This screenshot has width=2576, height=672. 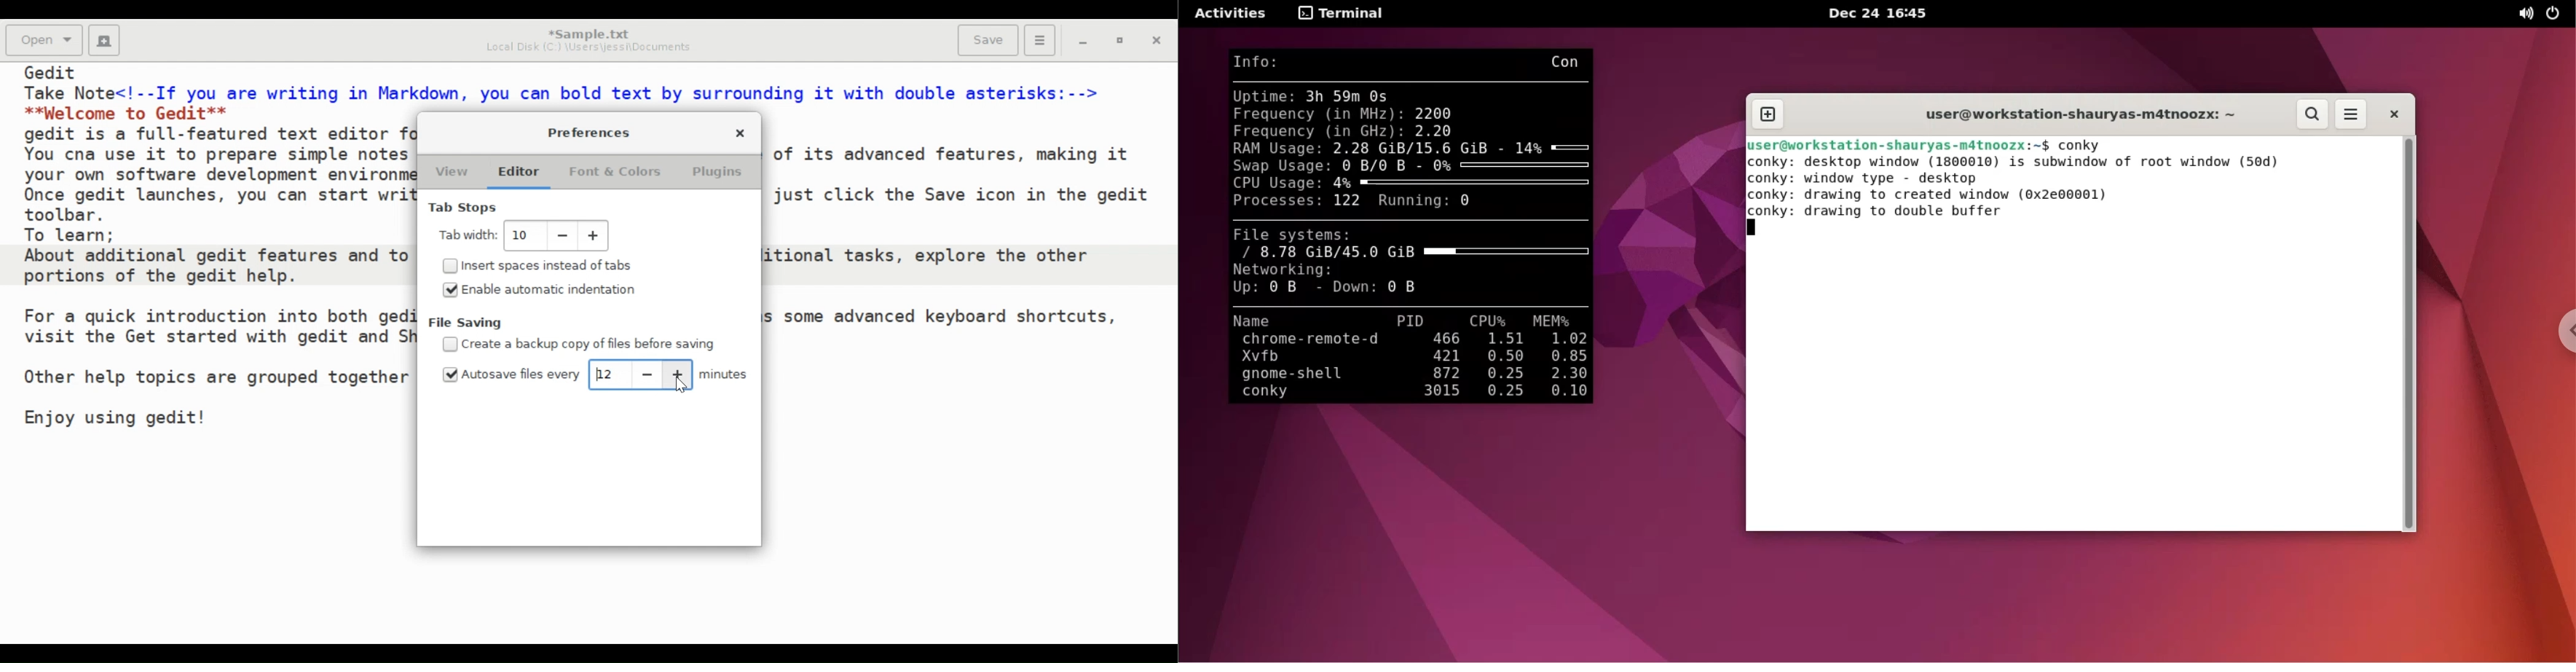 I want to click on incresase , so click(x=595, y=236).